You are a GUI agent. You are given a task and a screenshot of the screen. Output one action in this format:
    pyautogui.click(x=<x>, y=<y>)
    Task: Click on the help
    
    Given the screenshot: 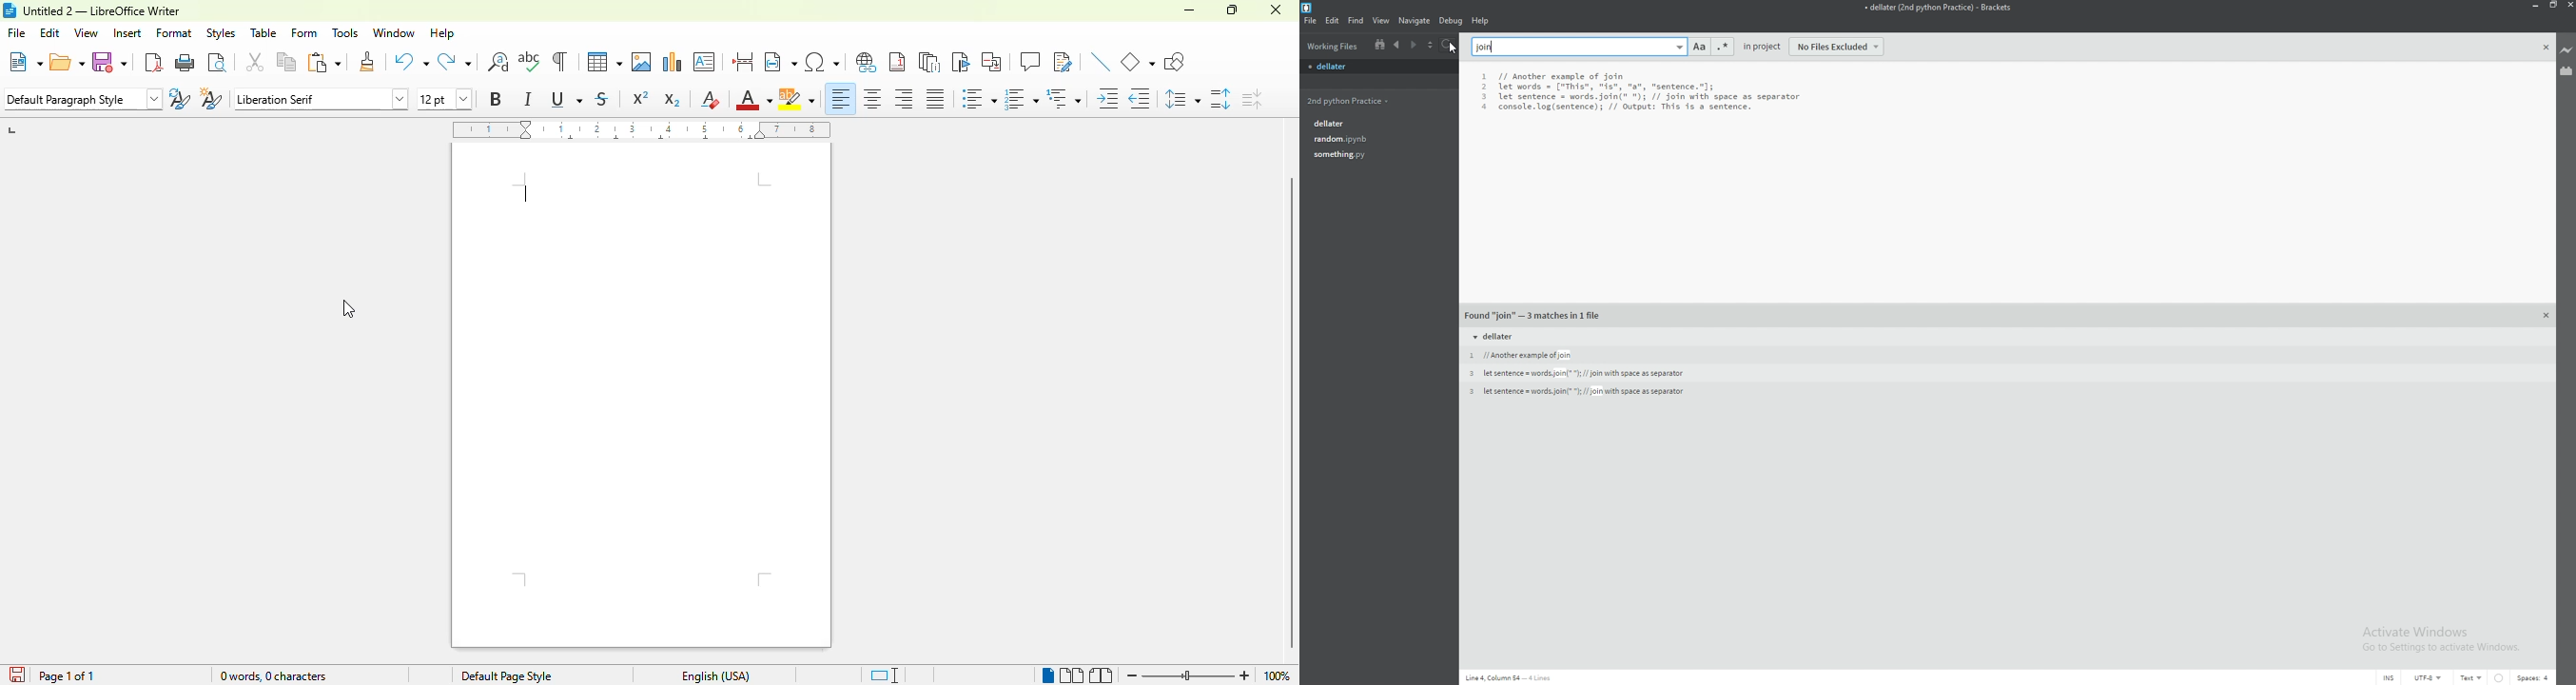 What is the action you would take?
    pyautogui.click(x=1480, y=21)
    